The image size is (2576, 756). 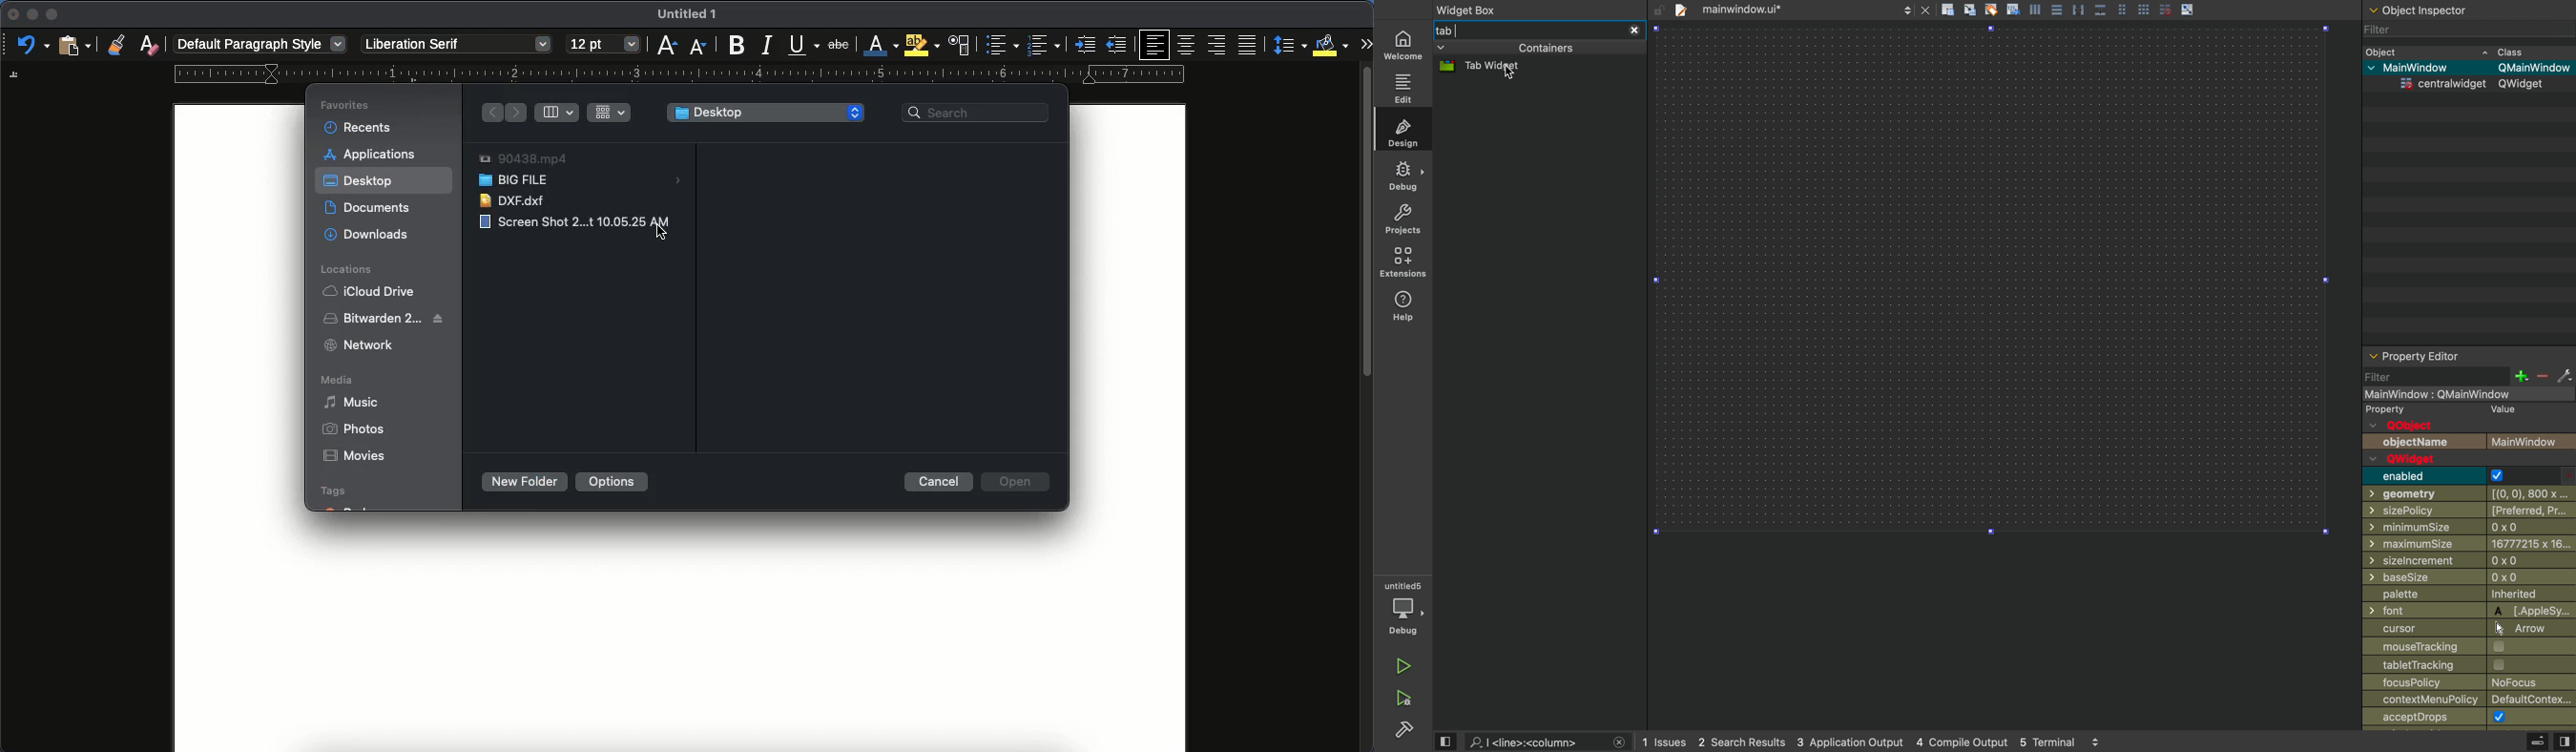 What do you see at coordinates (1249, 45) in the screenshot?
I see `justify` at bounding box center [1249, 45].